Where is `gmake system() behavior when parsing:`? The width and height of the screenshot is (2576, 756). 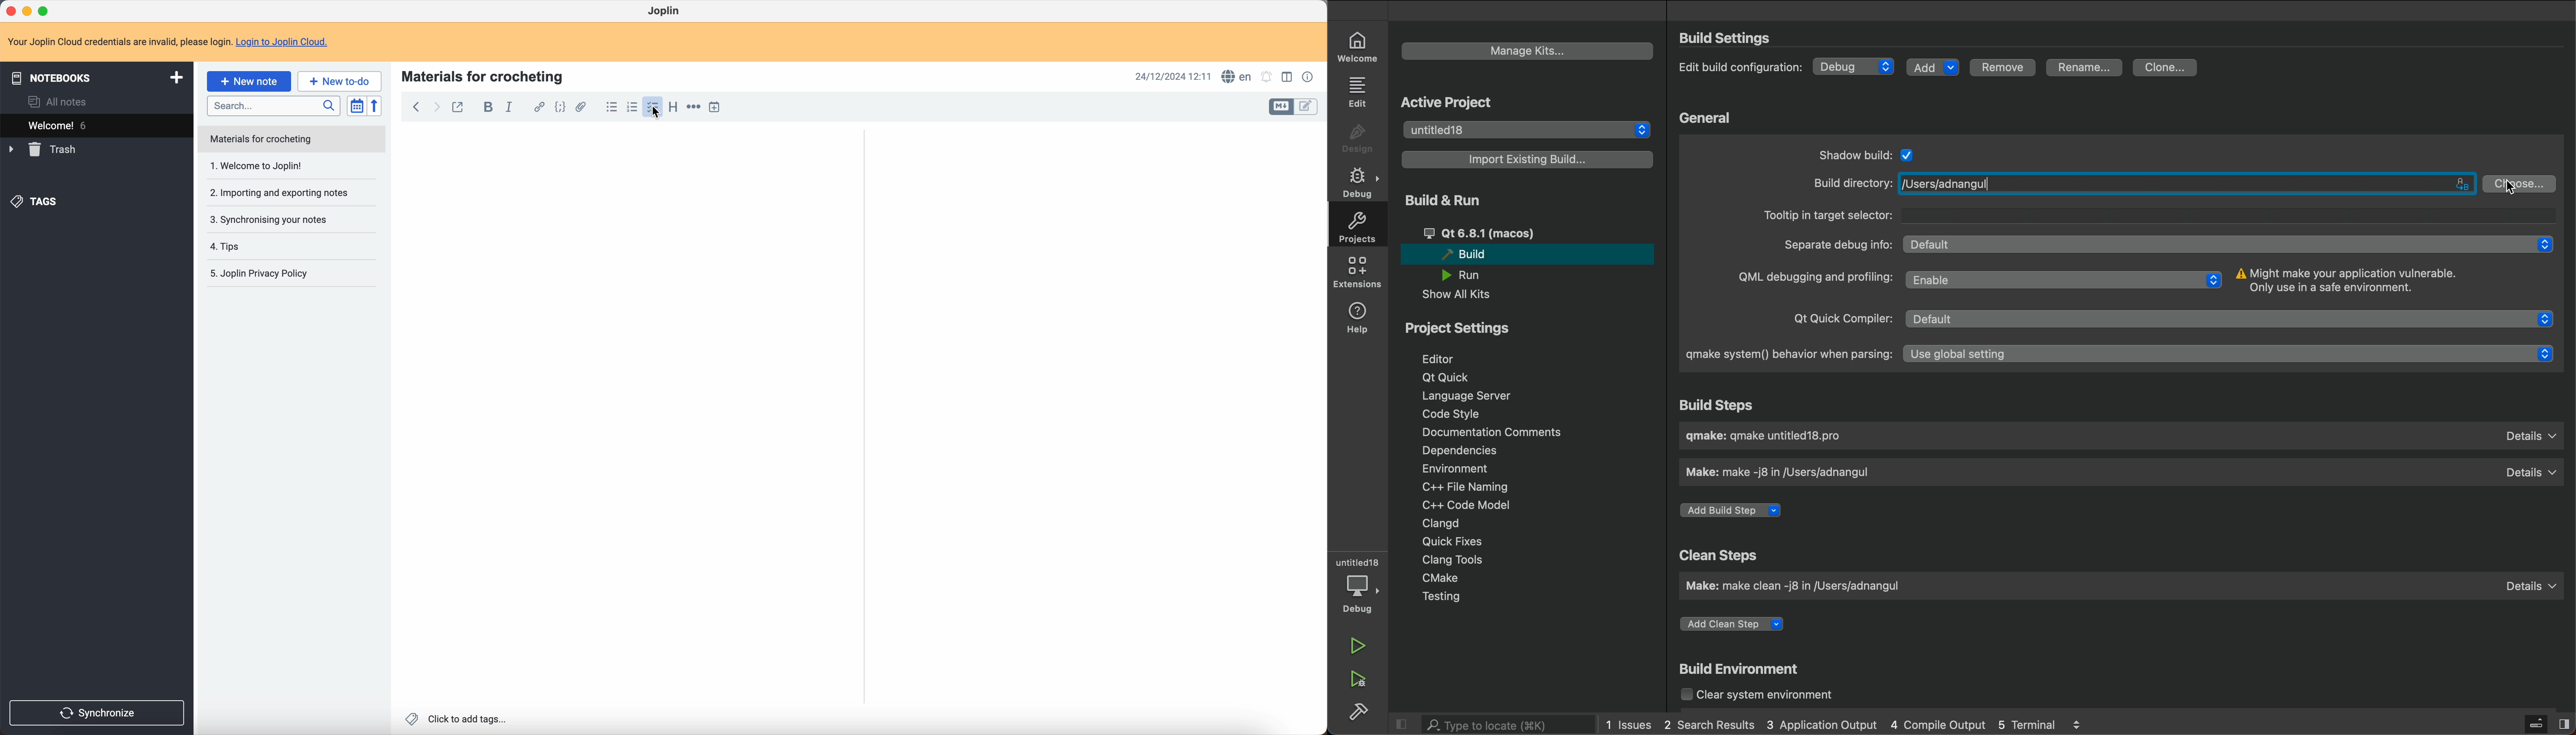
gmake system() behavior when parsing: is located at coordinates (1783, 355).